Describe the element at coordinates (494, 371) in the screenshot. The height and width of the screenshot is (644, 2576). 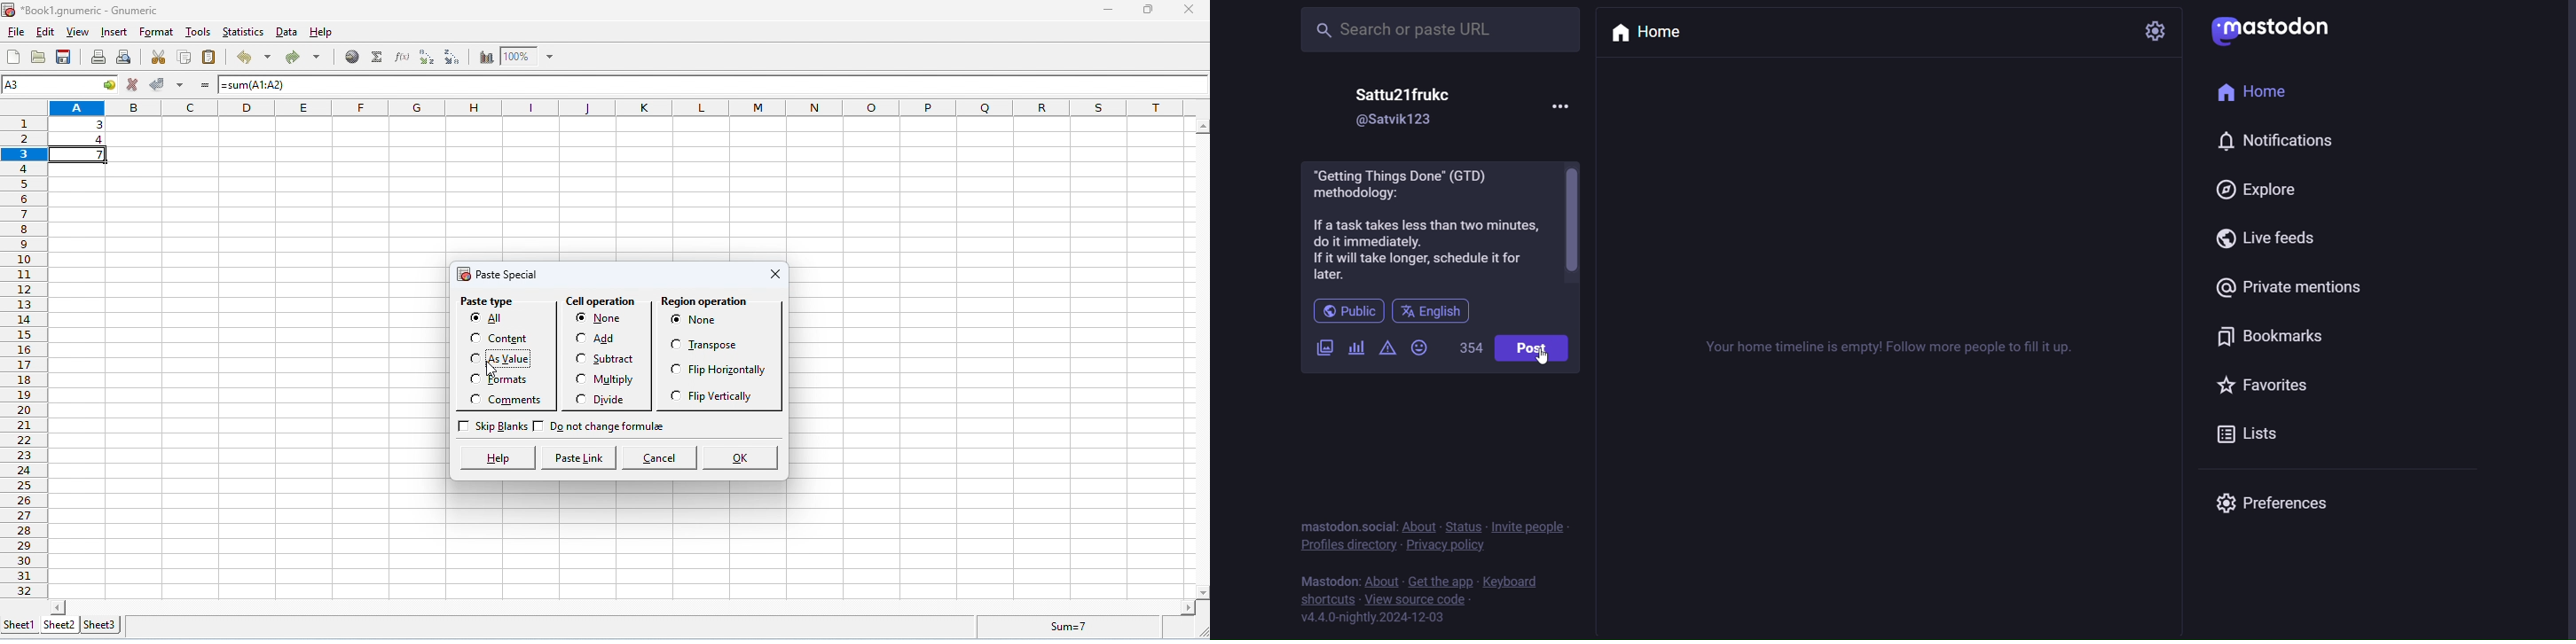
I see `cursor moved` at that location.